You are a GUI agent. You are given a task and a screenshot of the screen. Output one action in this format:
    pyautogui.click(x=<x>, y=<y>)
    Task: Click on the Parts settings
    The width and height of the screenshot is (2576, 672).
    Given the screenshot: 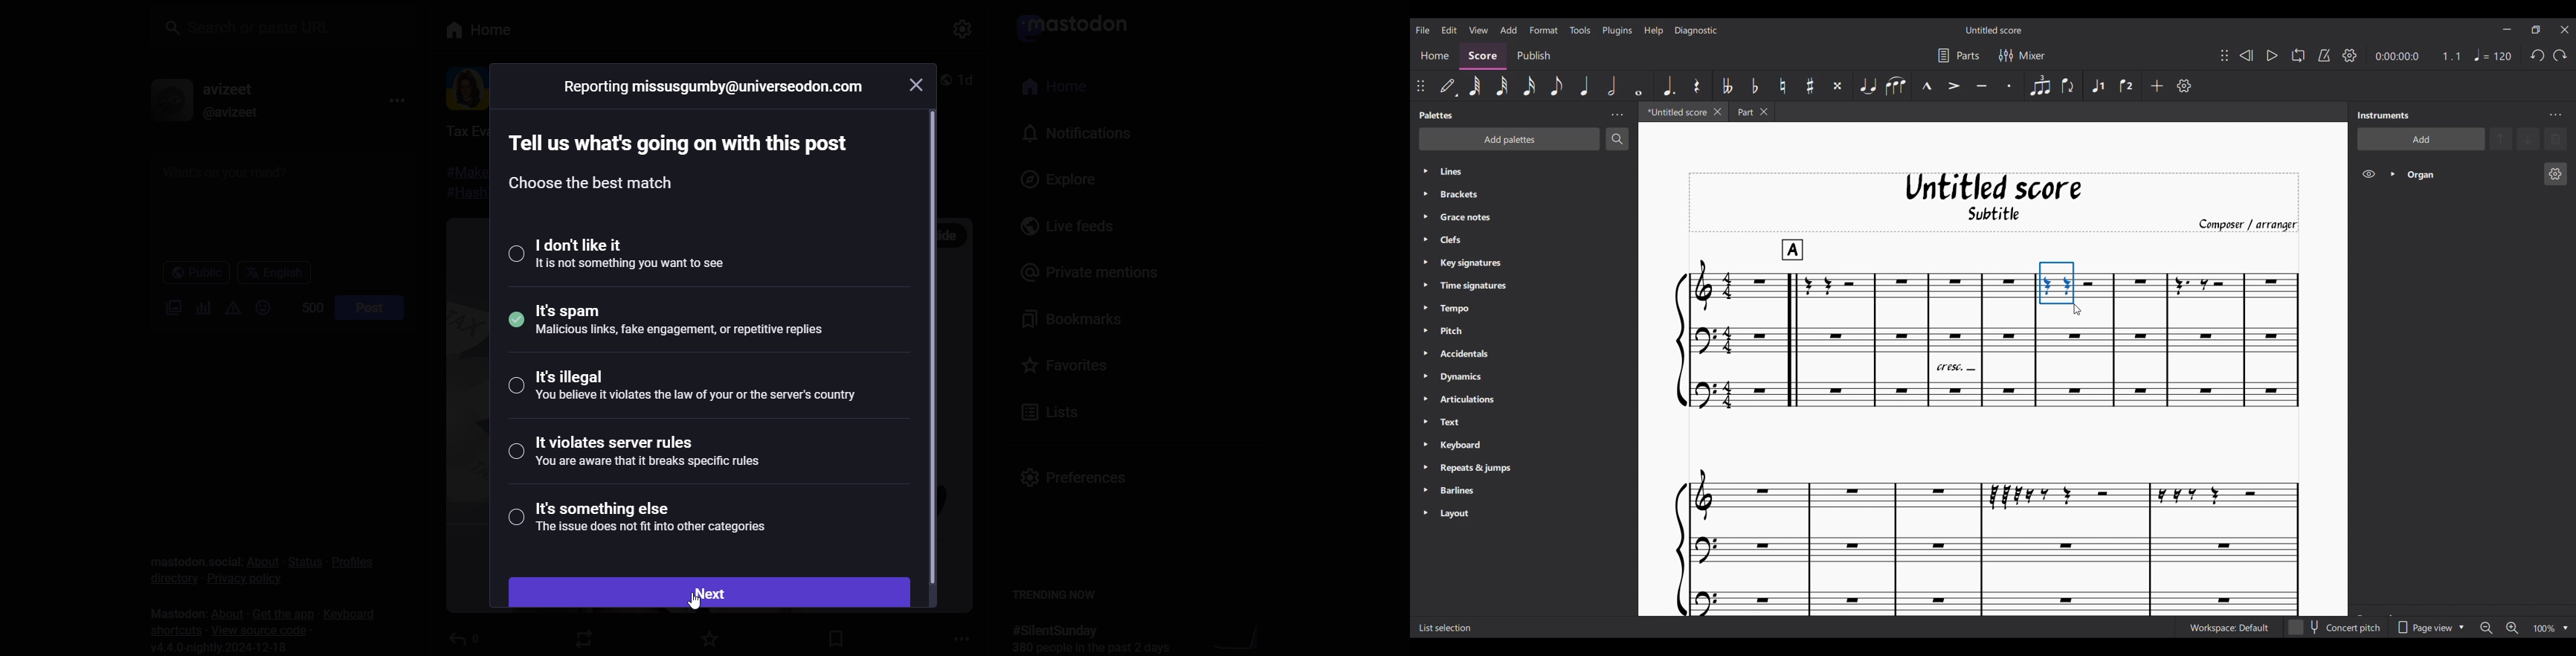 What is the action you would take?
    pyautogui.click(x=1958, y=56)
    